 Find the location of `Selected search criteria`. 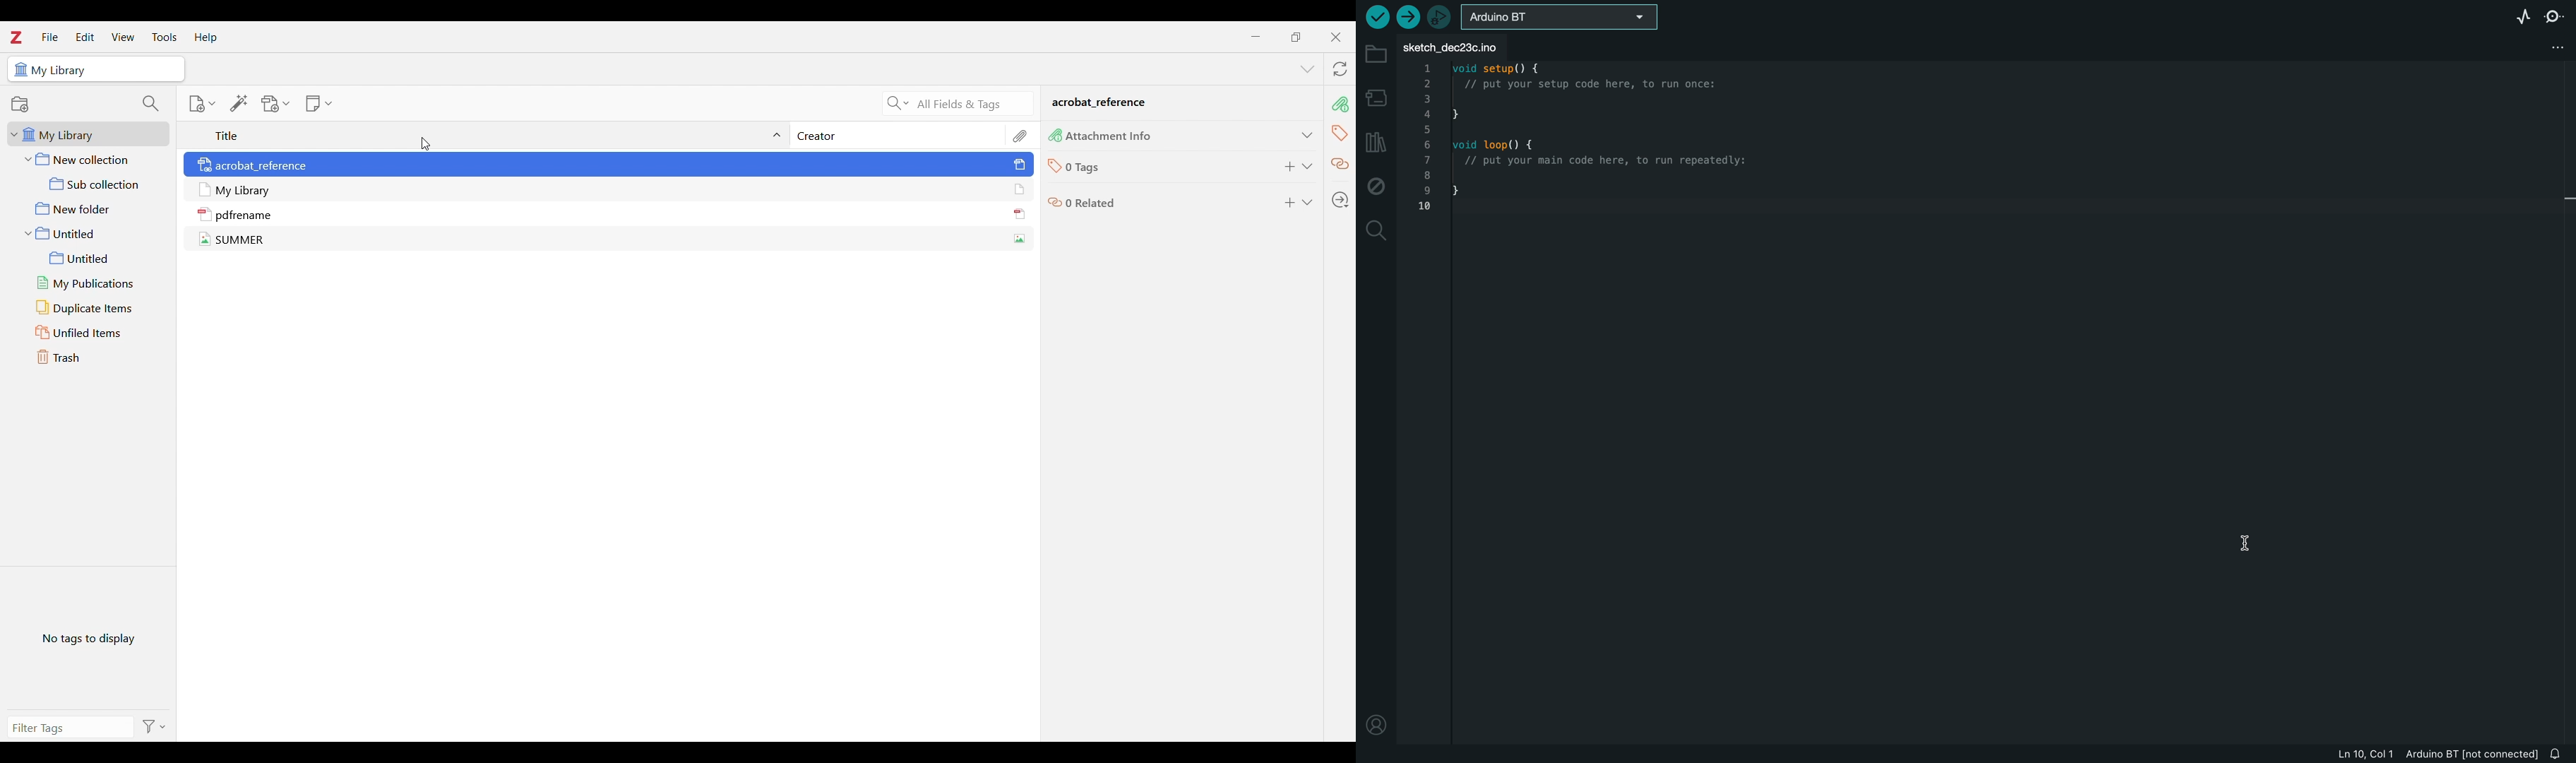

Selected search criteria is located at coordinates (971, 105).